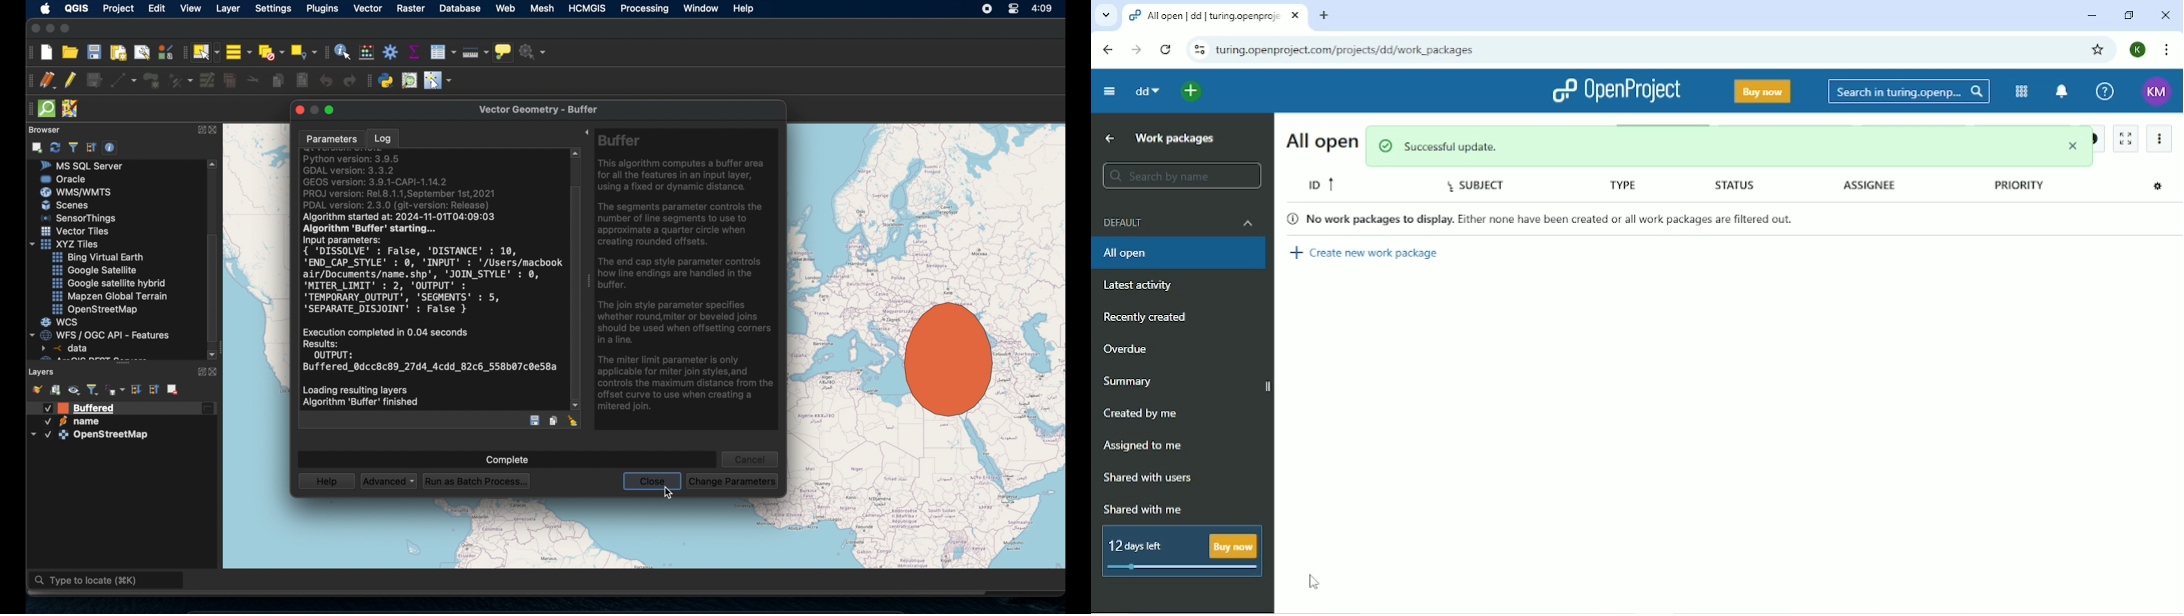 This screenshot has height=616, width=2184. Describe the element at coordinates (2139, 49) in the screenshot. I see `K` at that location.